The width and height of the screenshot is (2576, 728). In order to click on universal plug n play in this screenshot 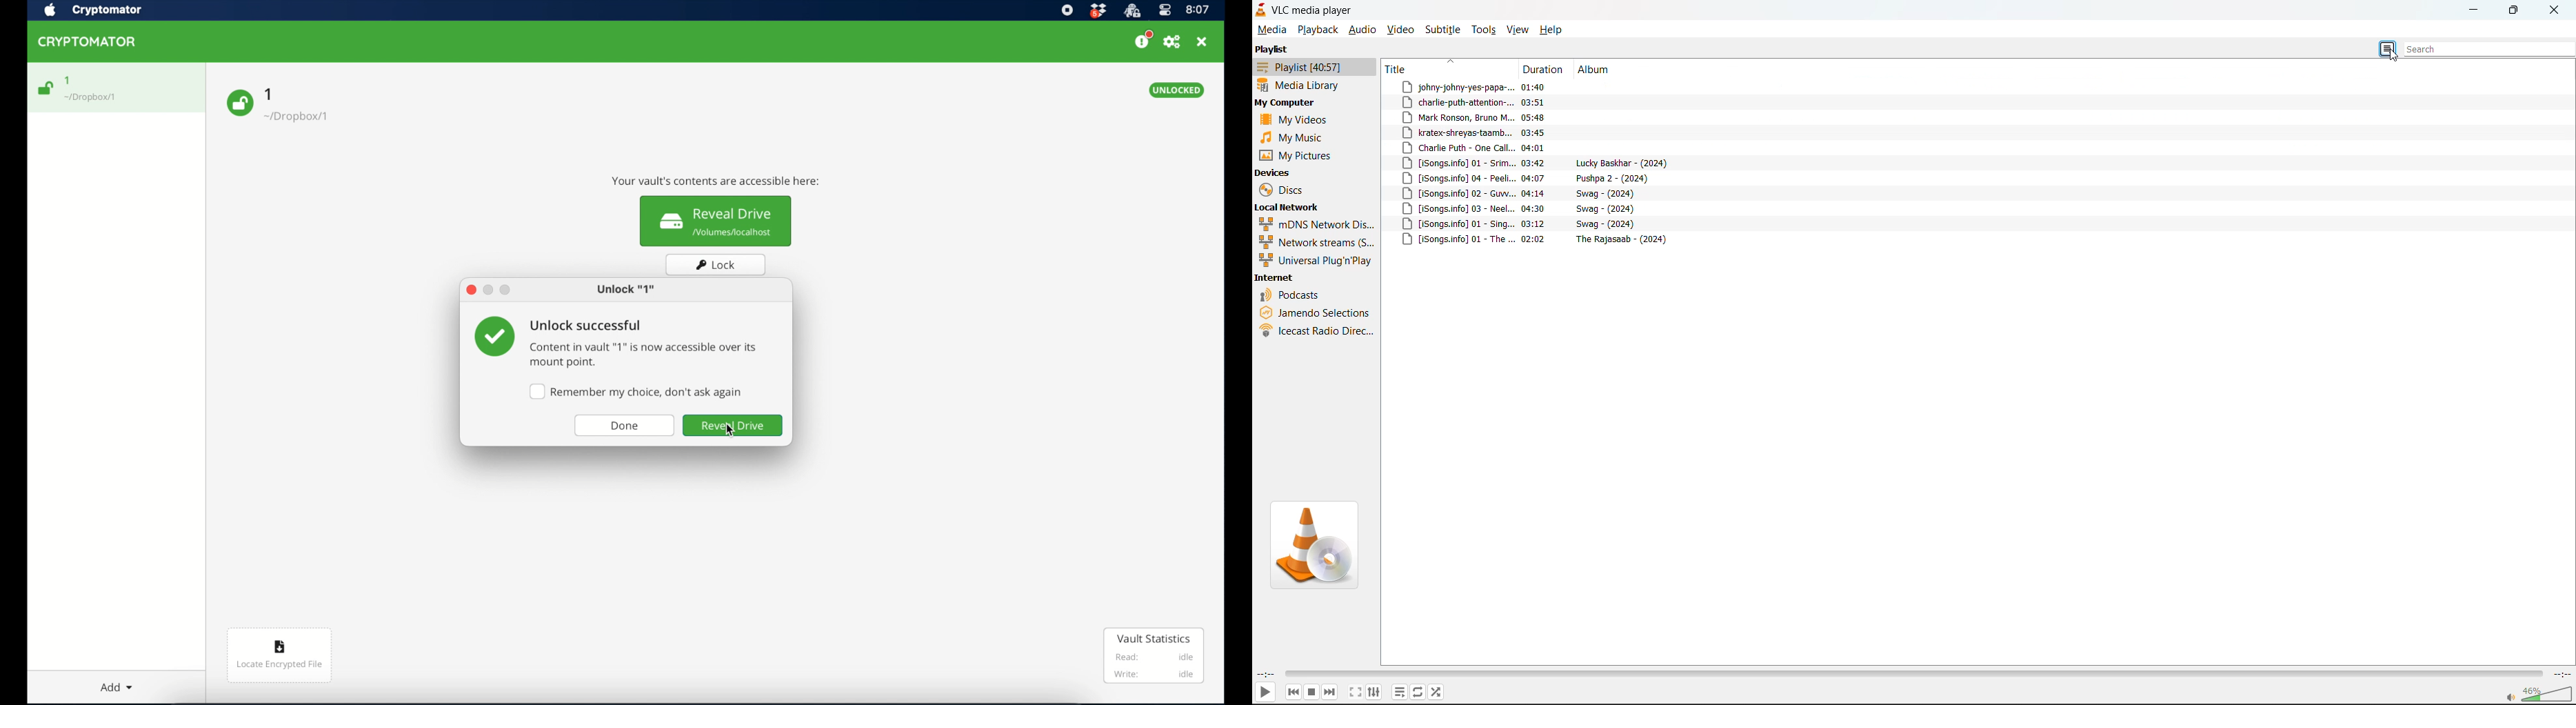, I will do `click(1315, 261)`.